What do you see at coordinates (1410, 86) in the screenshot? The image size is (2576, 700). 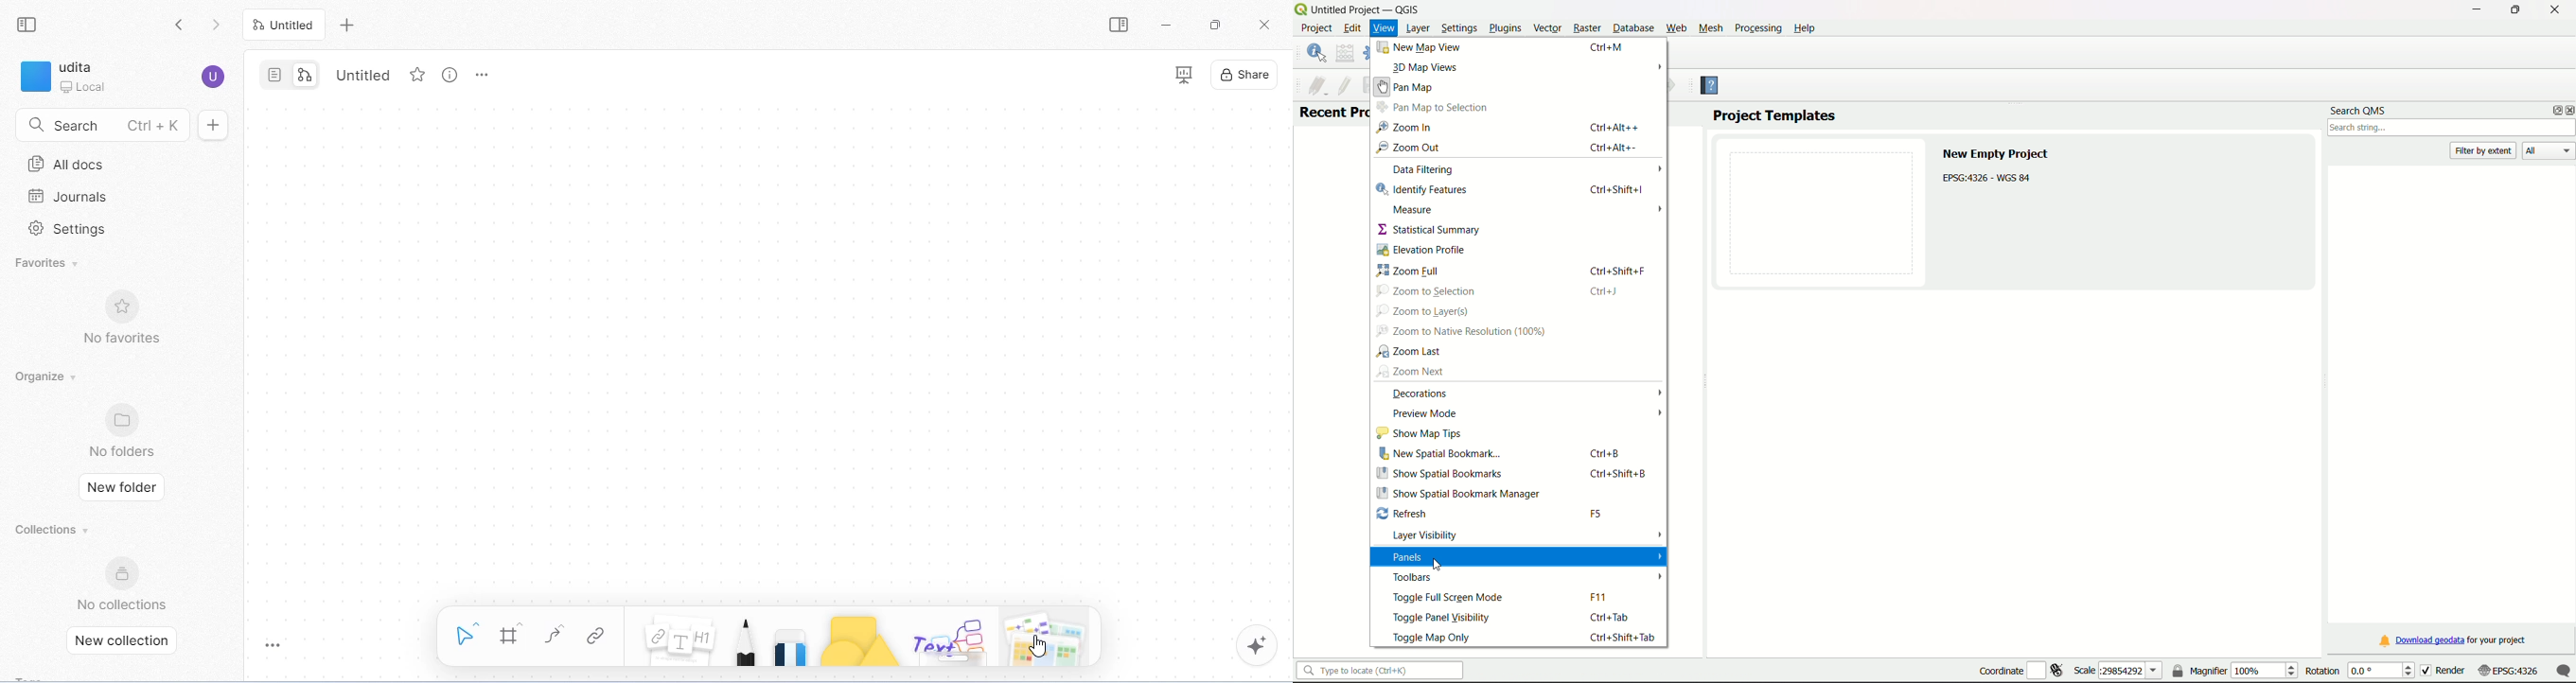 I see `Pan MAP` at bounding box center [1410, 86].